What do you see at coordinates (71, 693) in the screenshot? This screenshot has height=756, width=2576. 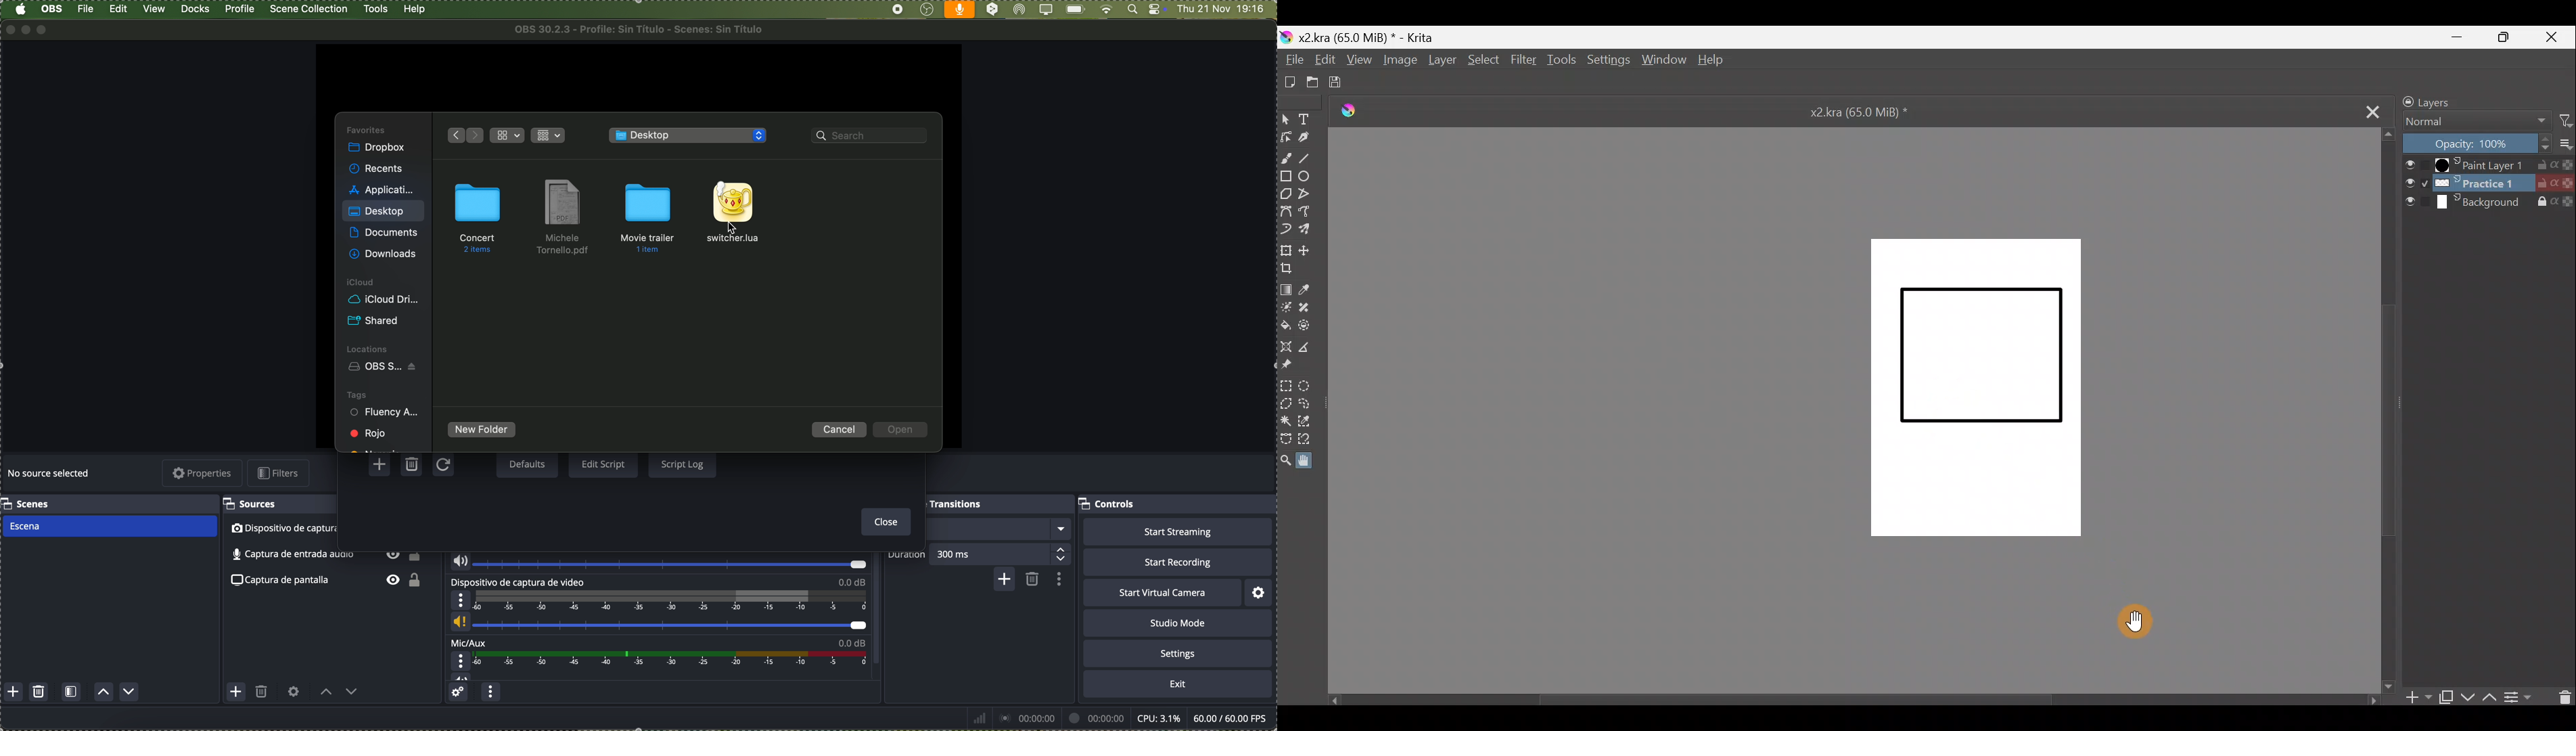 I see `open scene filters` at bounding box center [71, 693].